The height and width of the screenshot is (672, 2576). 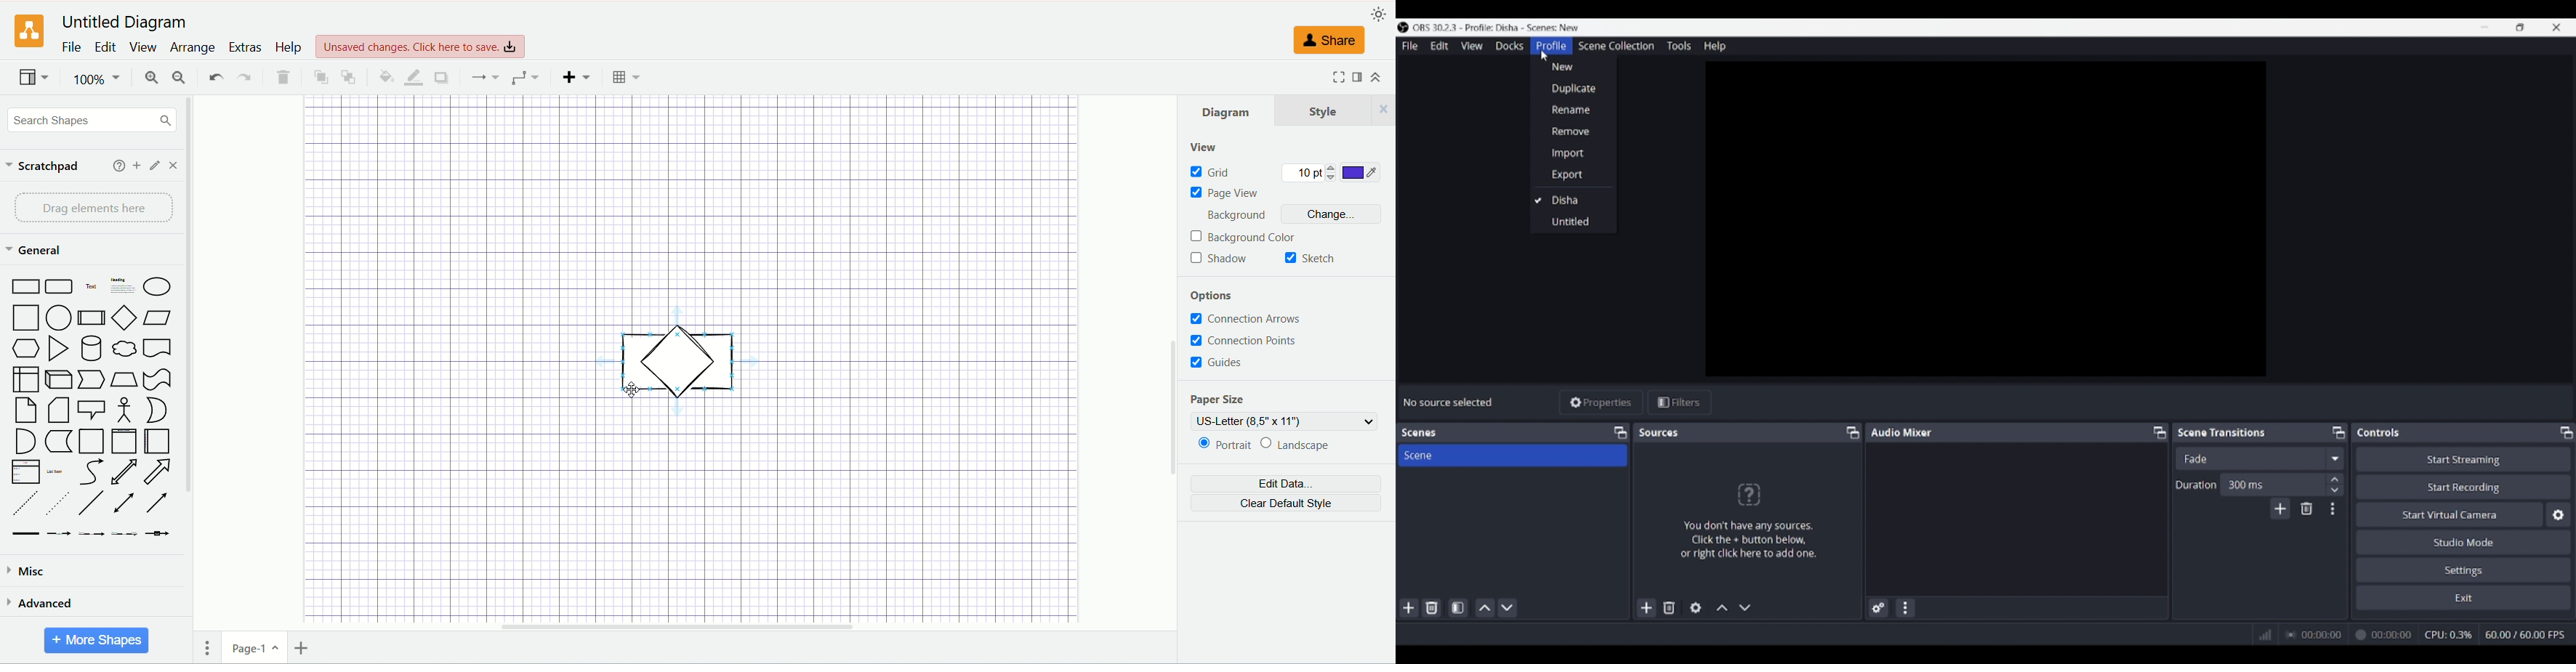 I want to click on Text, so click(x=92, y=288).